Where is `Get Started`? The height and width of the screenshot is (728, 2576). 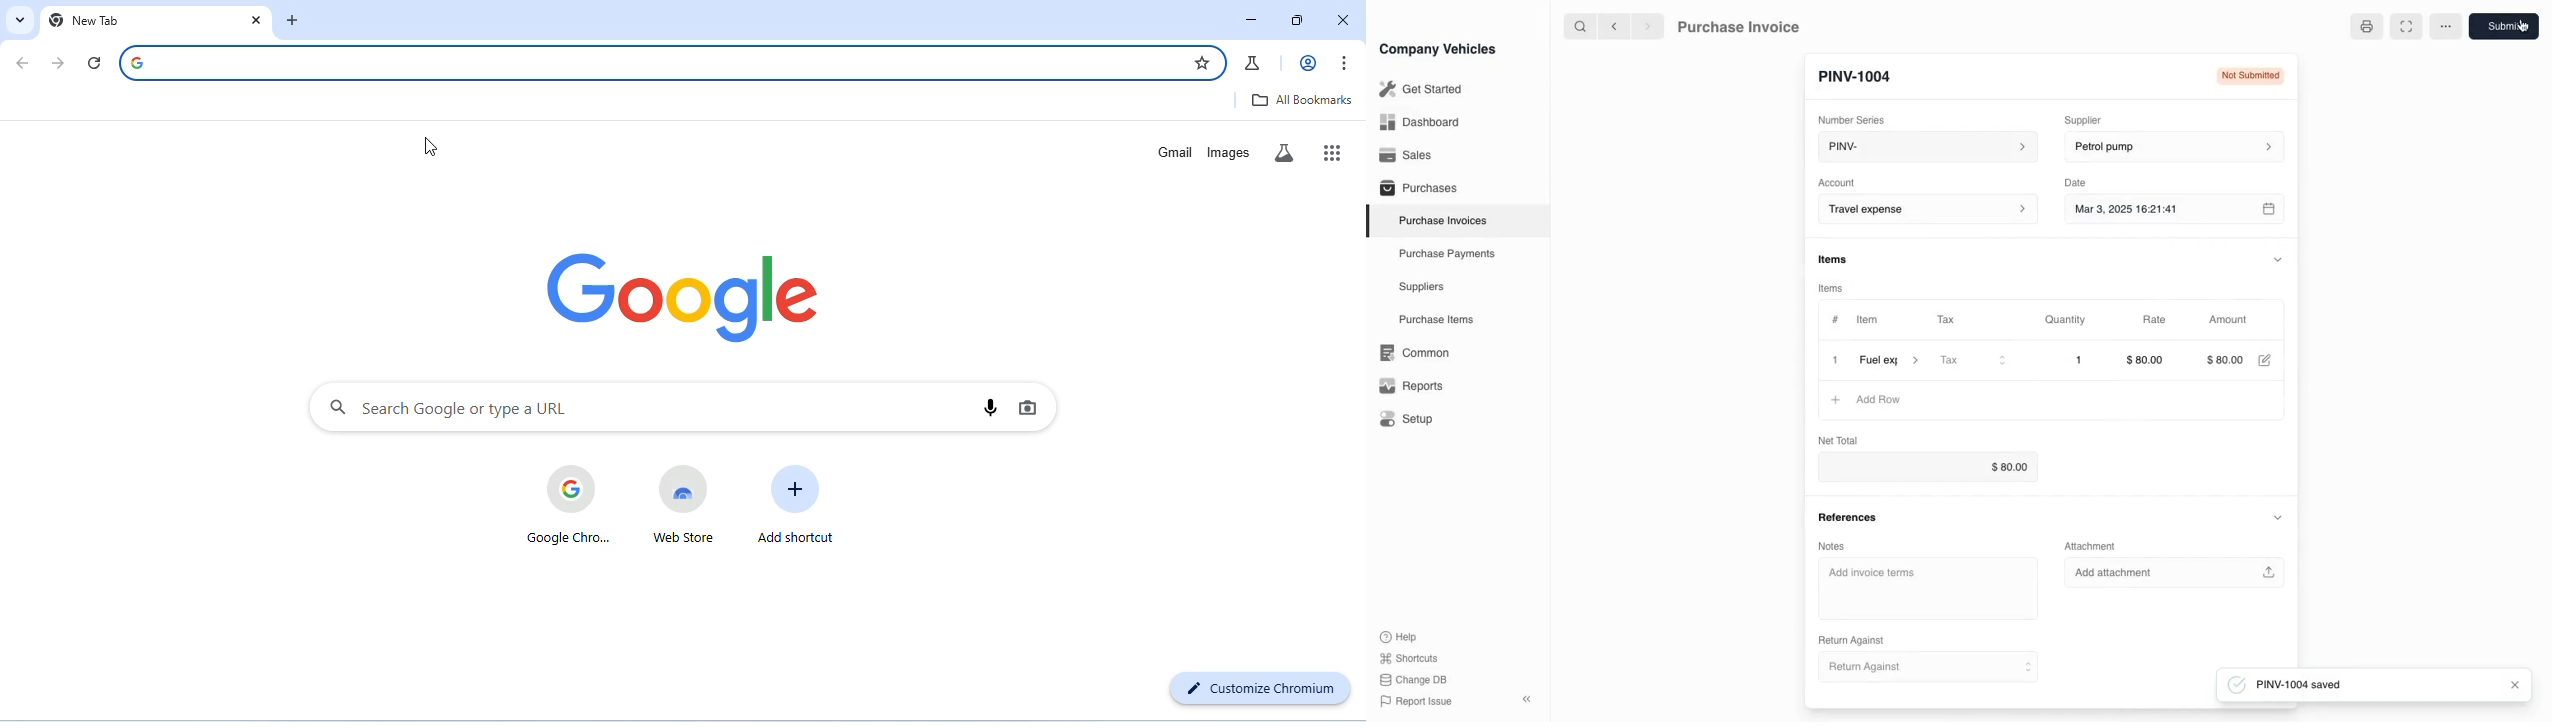 Get Started is located at coordinates (1418, 89).